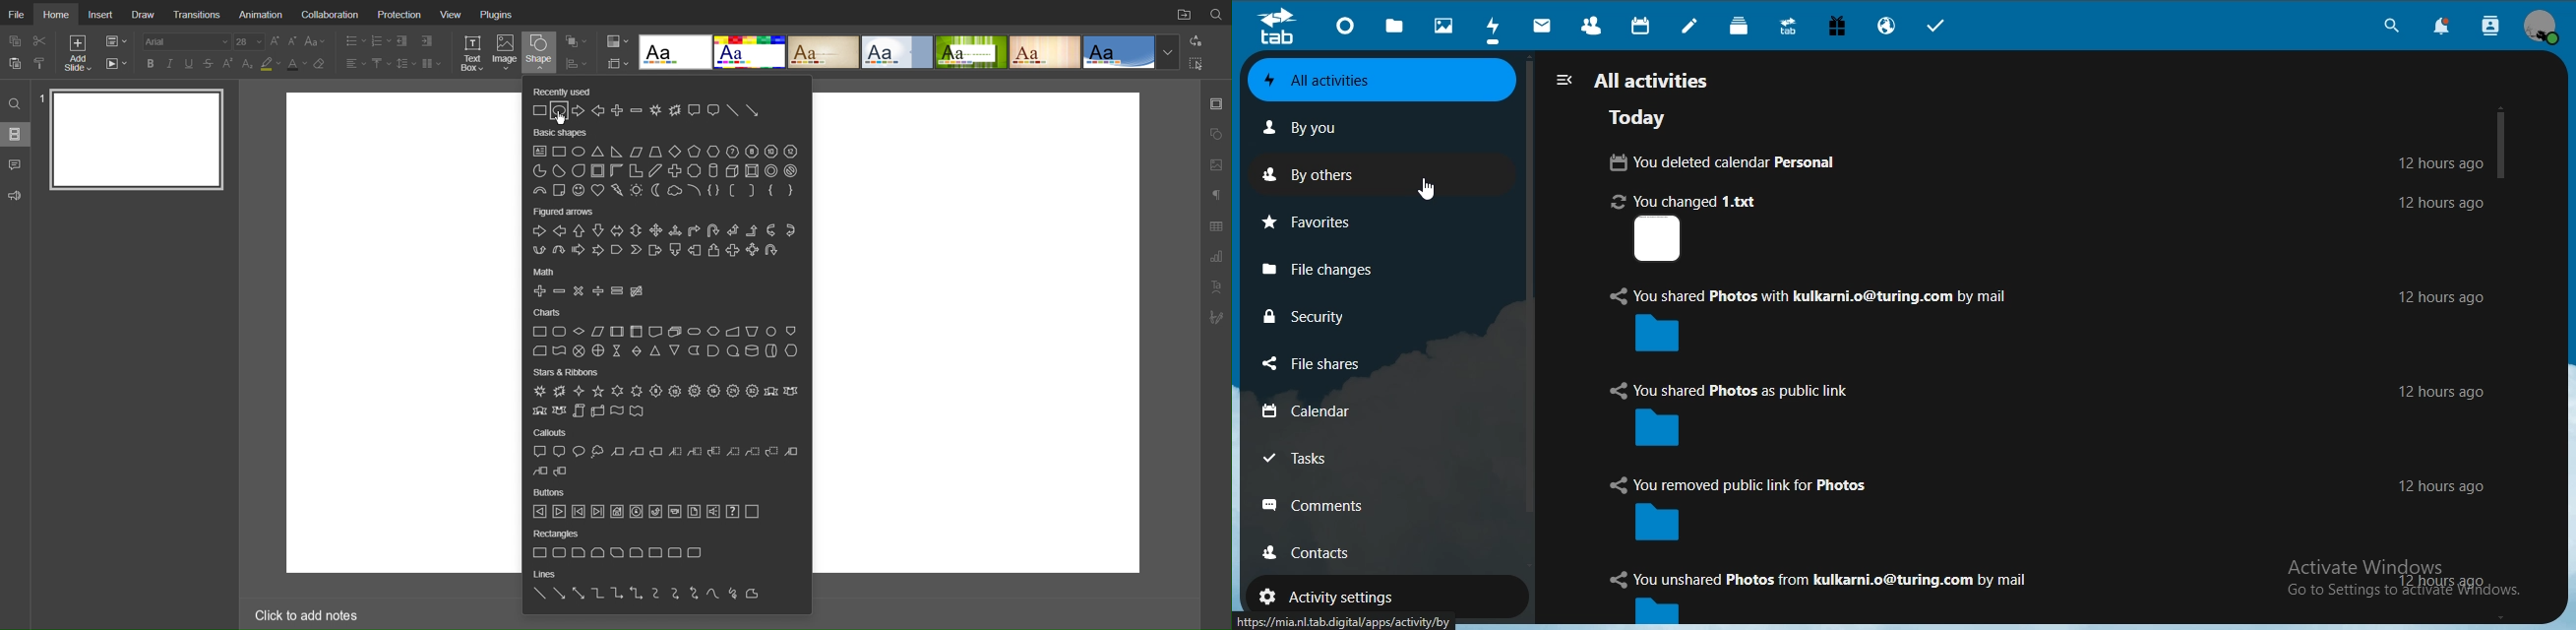  What do you see at coordinates (1395, 26) in the screenshot?
I see `files` at bounding box center [1395, 26].